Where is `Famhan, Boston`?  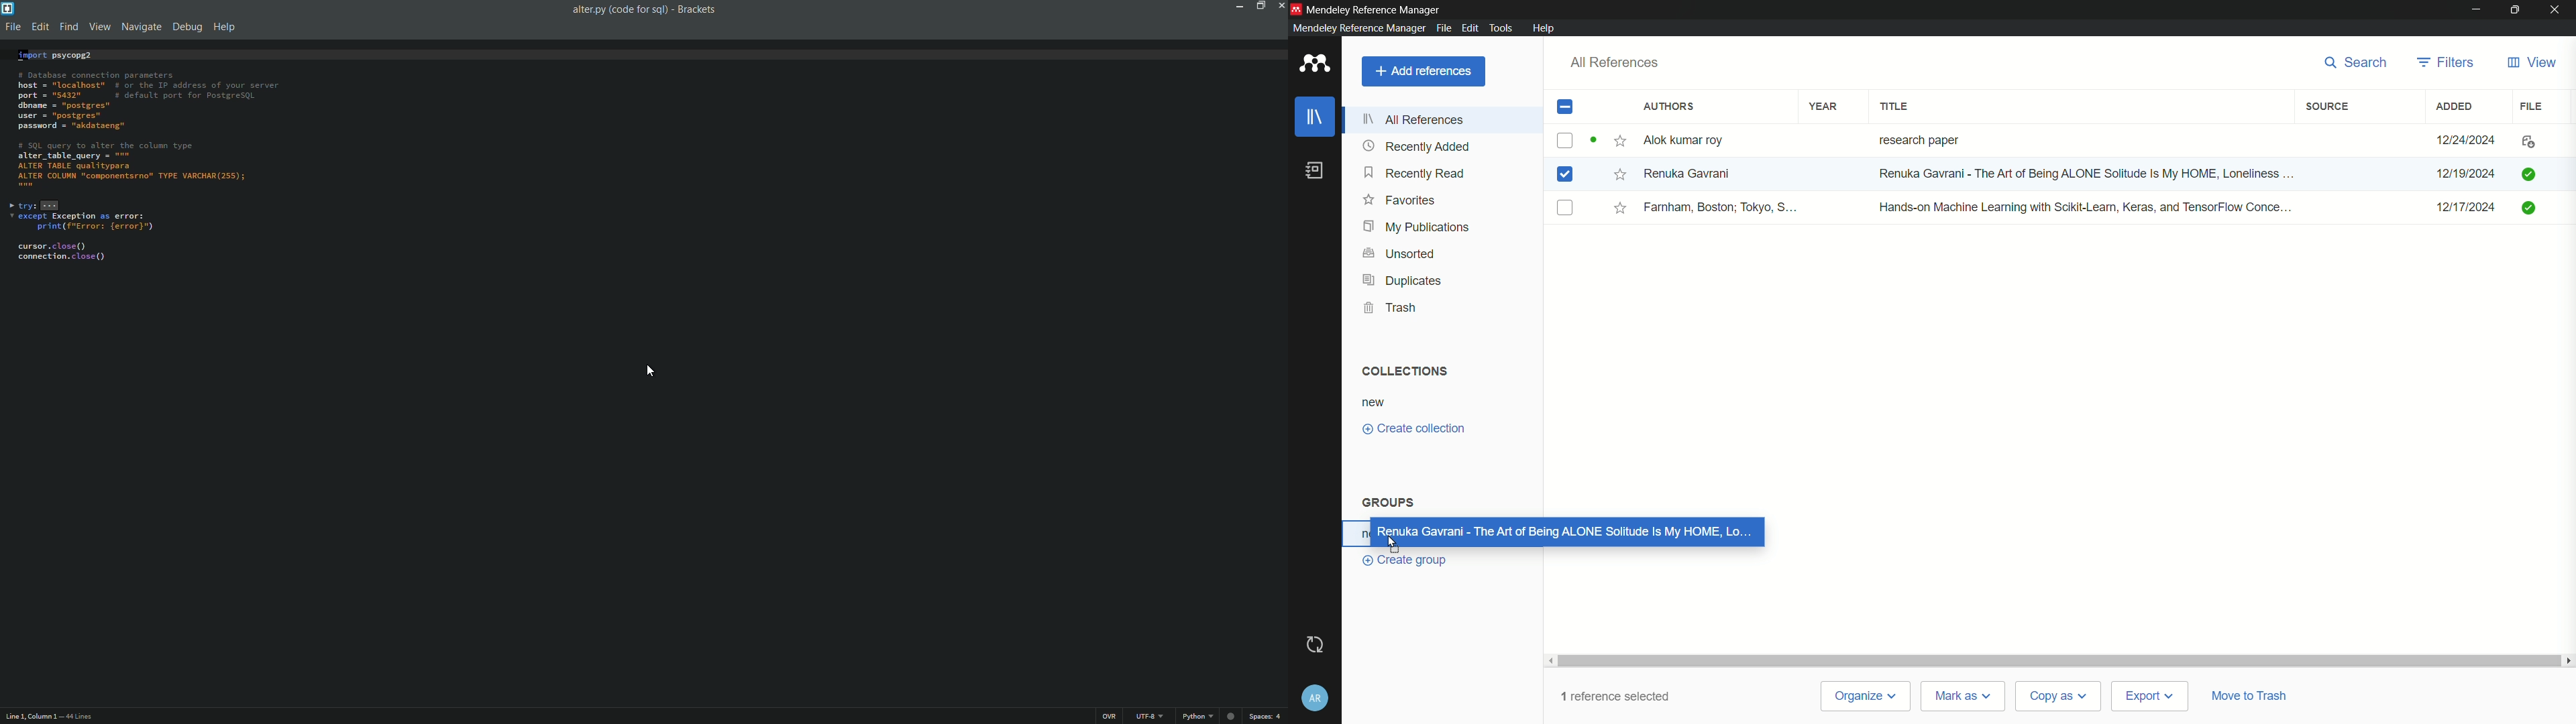
Famhan, Boston is located at coordinates (1722, 209).